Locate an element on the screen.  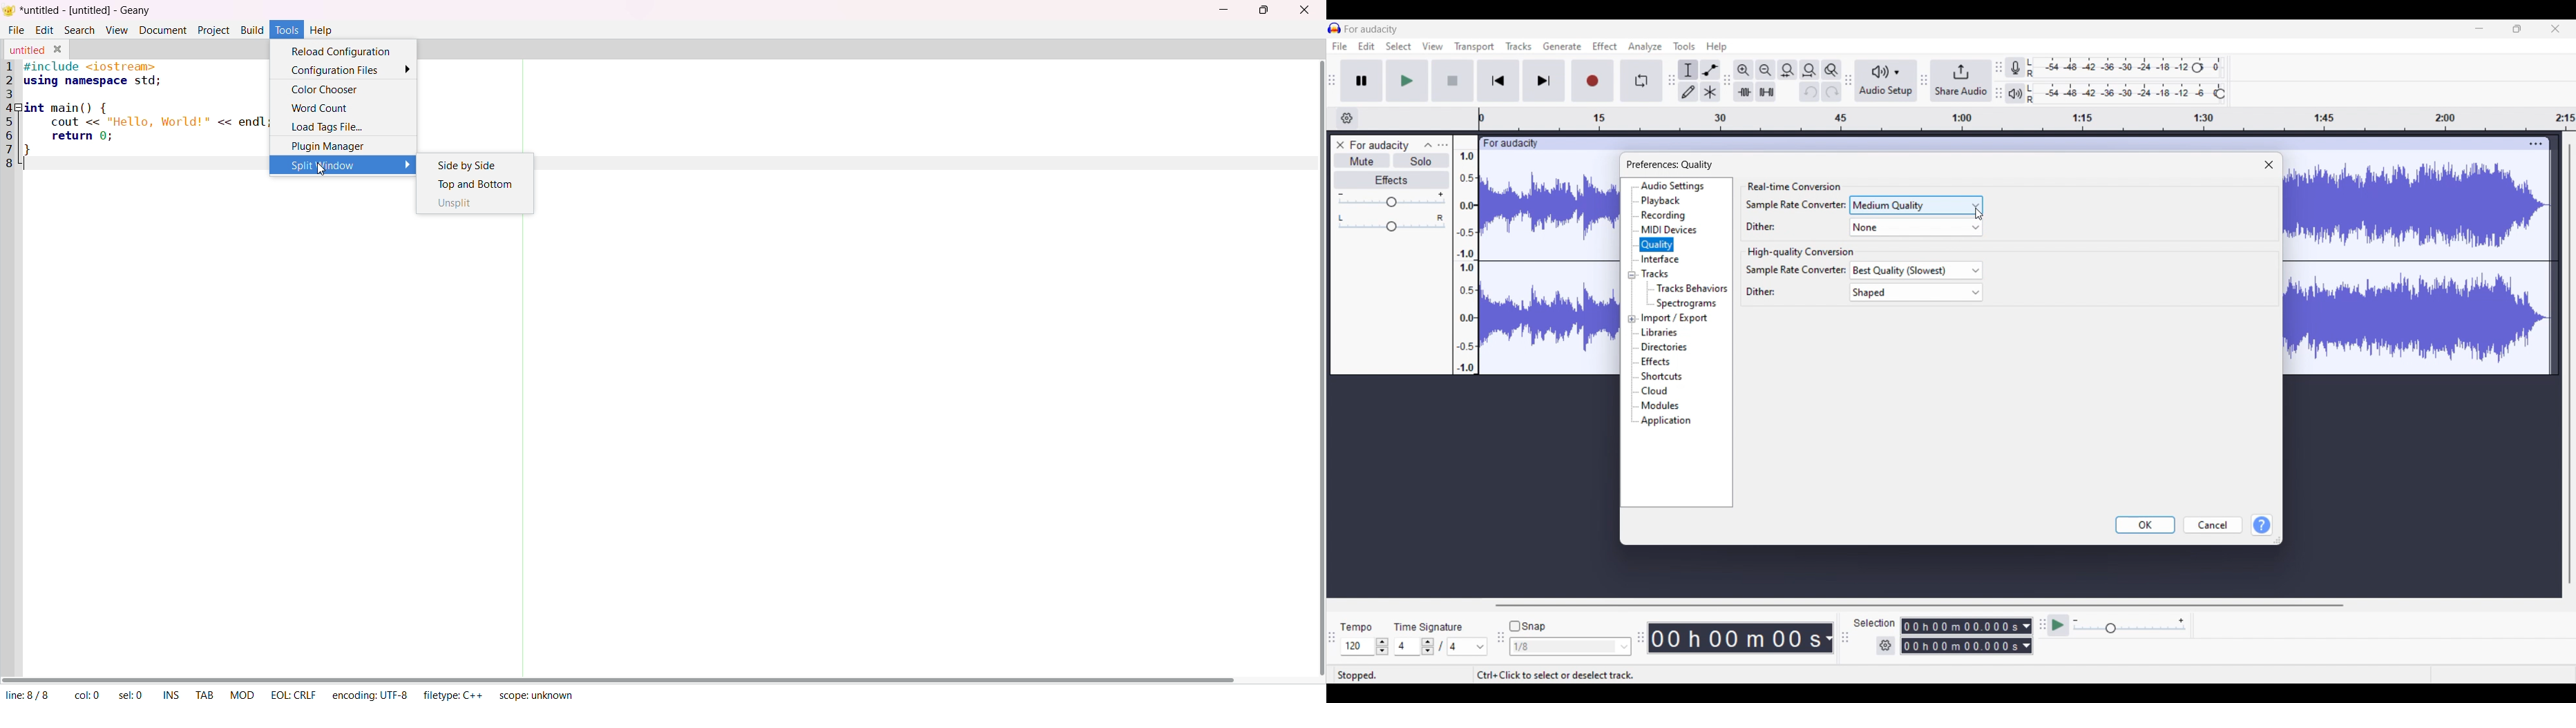
Snap toggle is located at coordinates (1529, 626).